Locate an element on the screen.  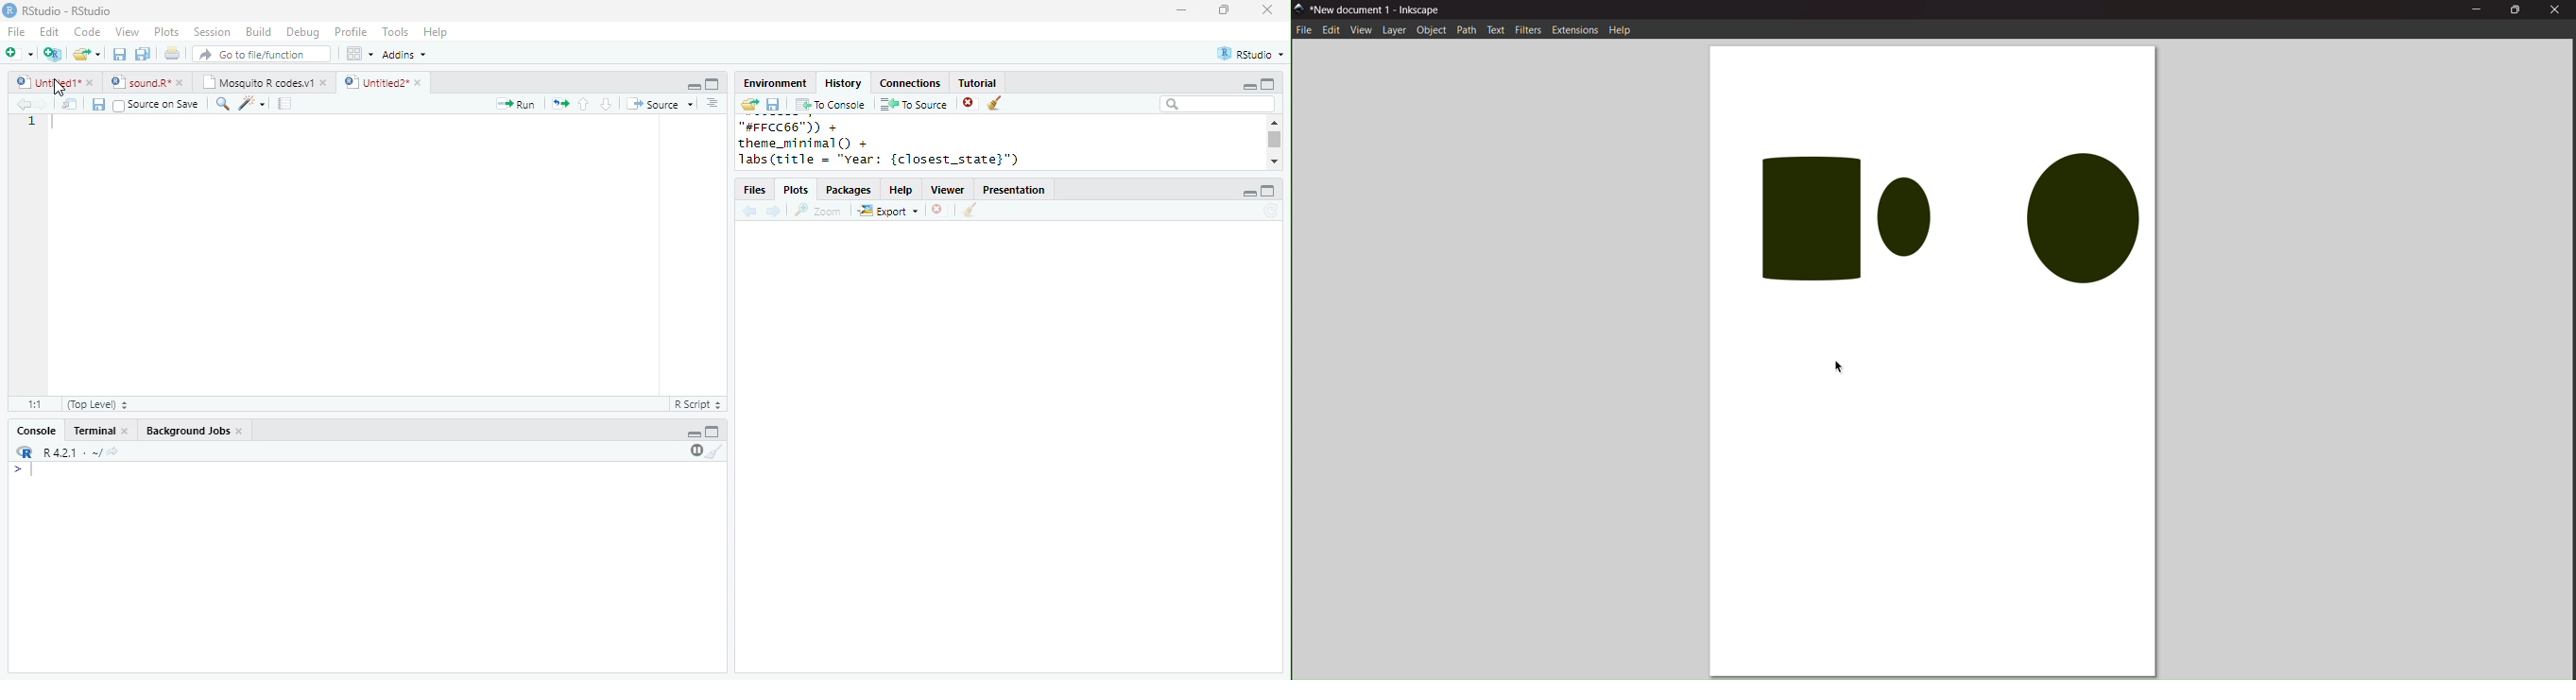
Mosquito R codes.v1 is located at coordinates (258, 82).